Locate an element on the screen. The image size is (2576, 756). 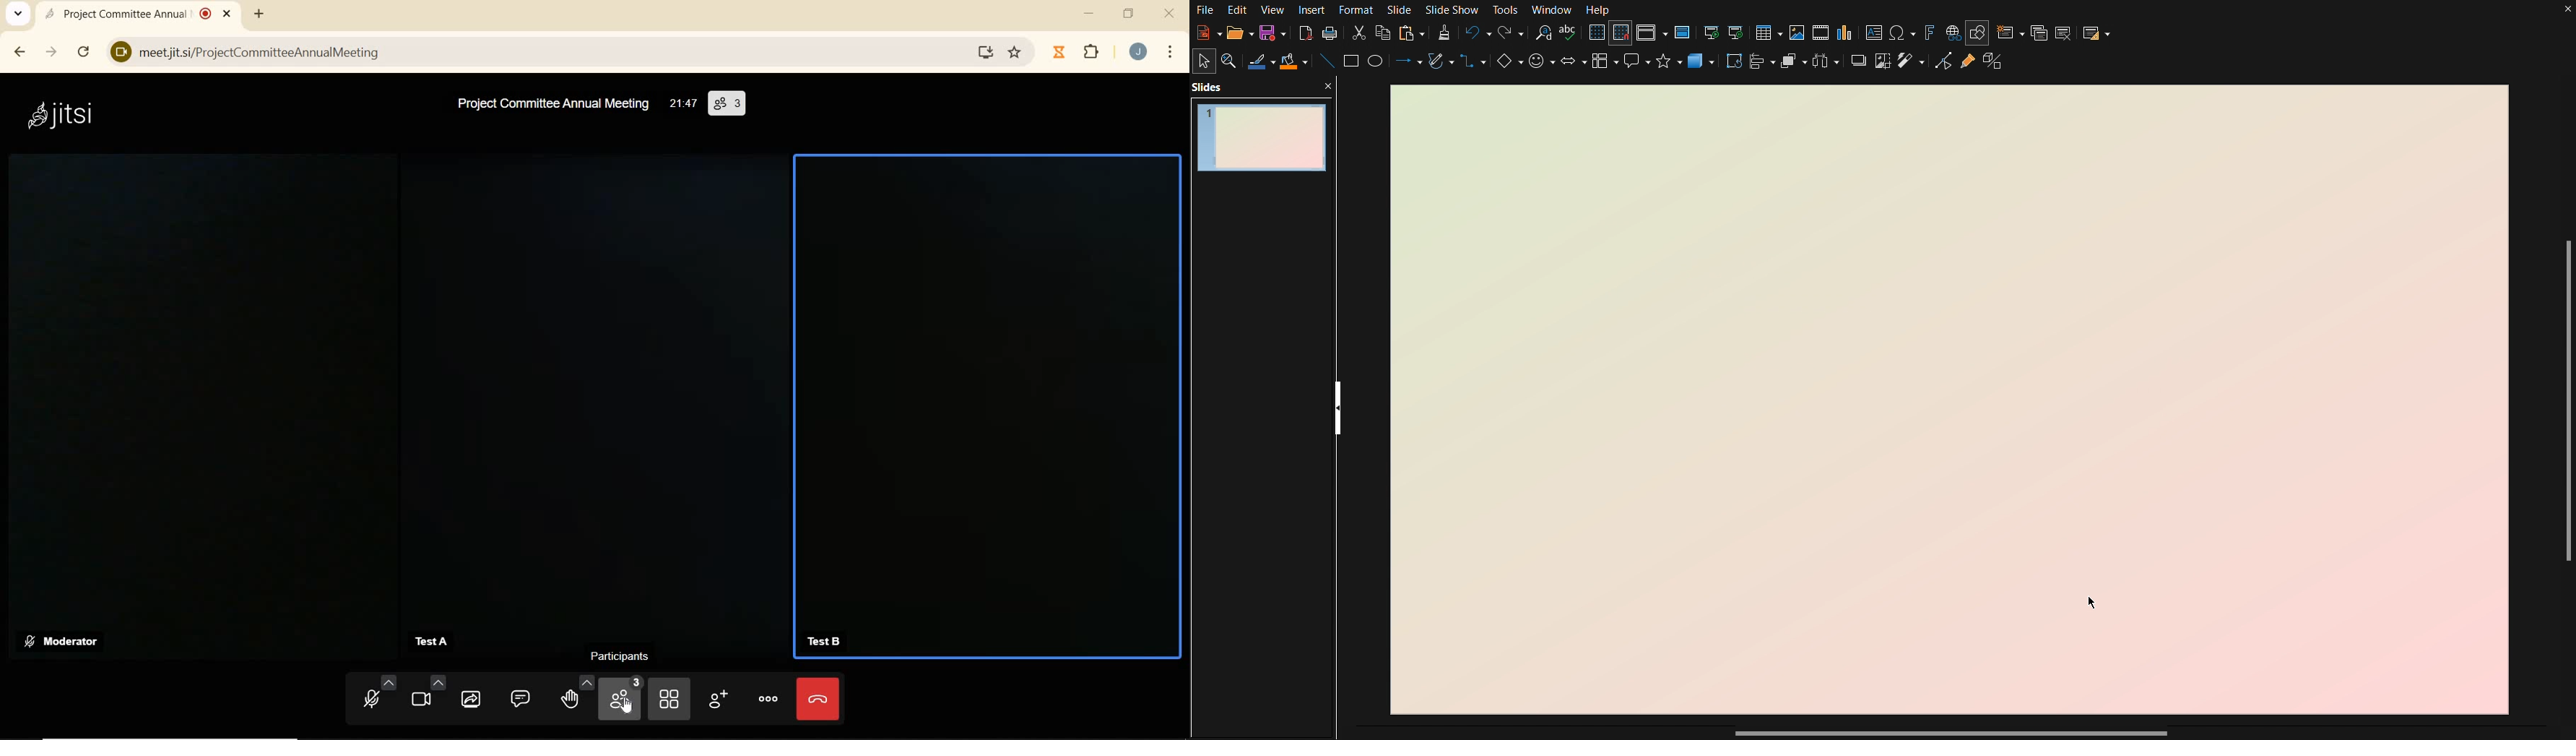
Window is located at coordinates (1552, 10).